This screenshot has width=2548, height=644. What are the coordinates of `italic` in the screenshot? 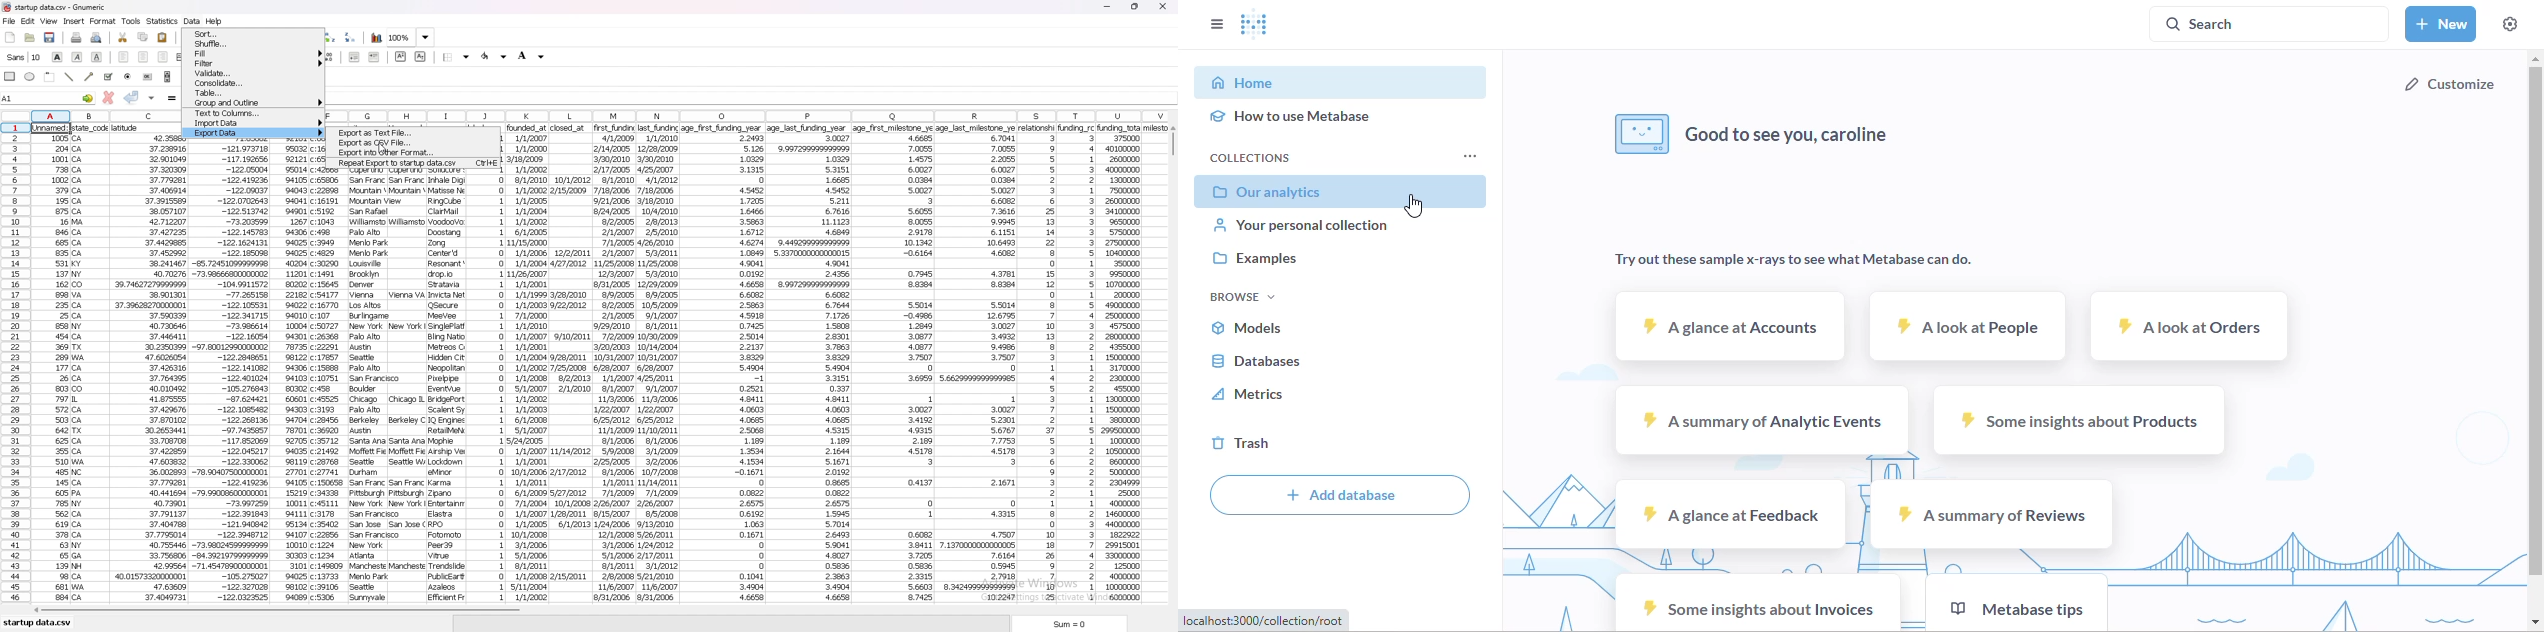 It's located at (77, 56).